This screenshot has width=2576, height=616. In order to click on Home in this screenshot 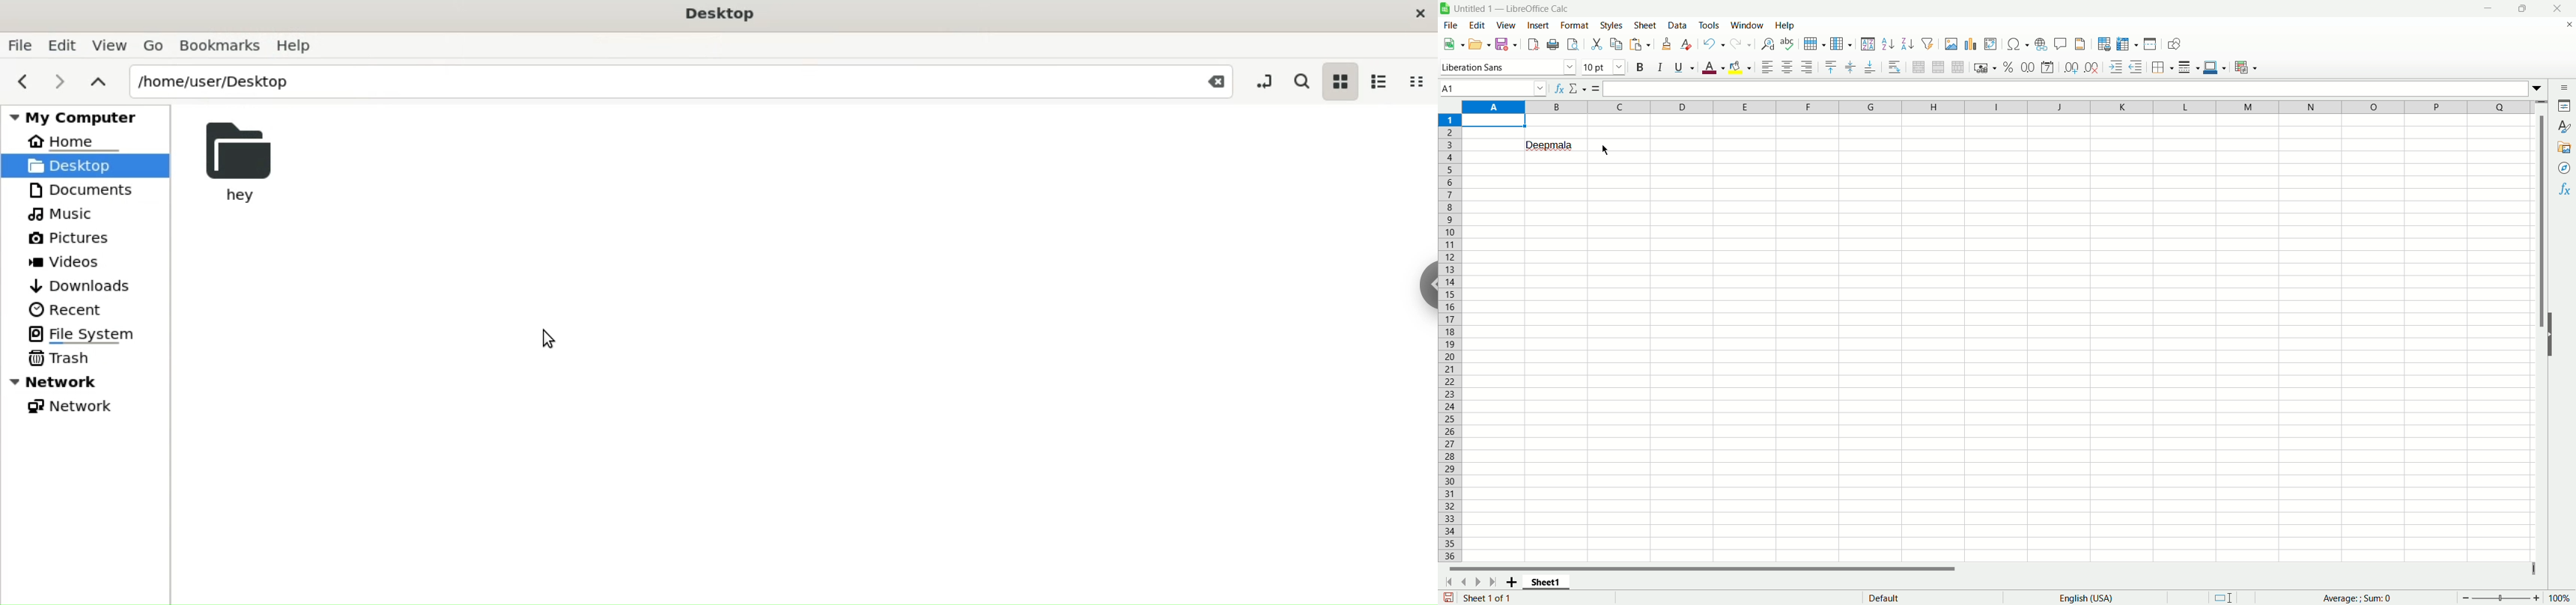, I will do `click(73, 140)`.